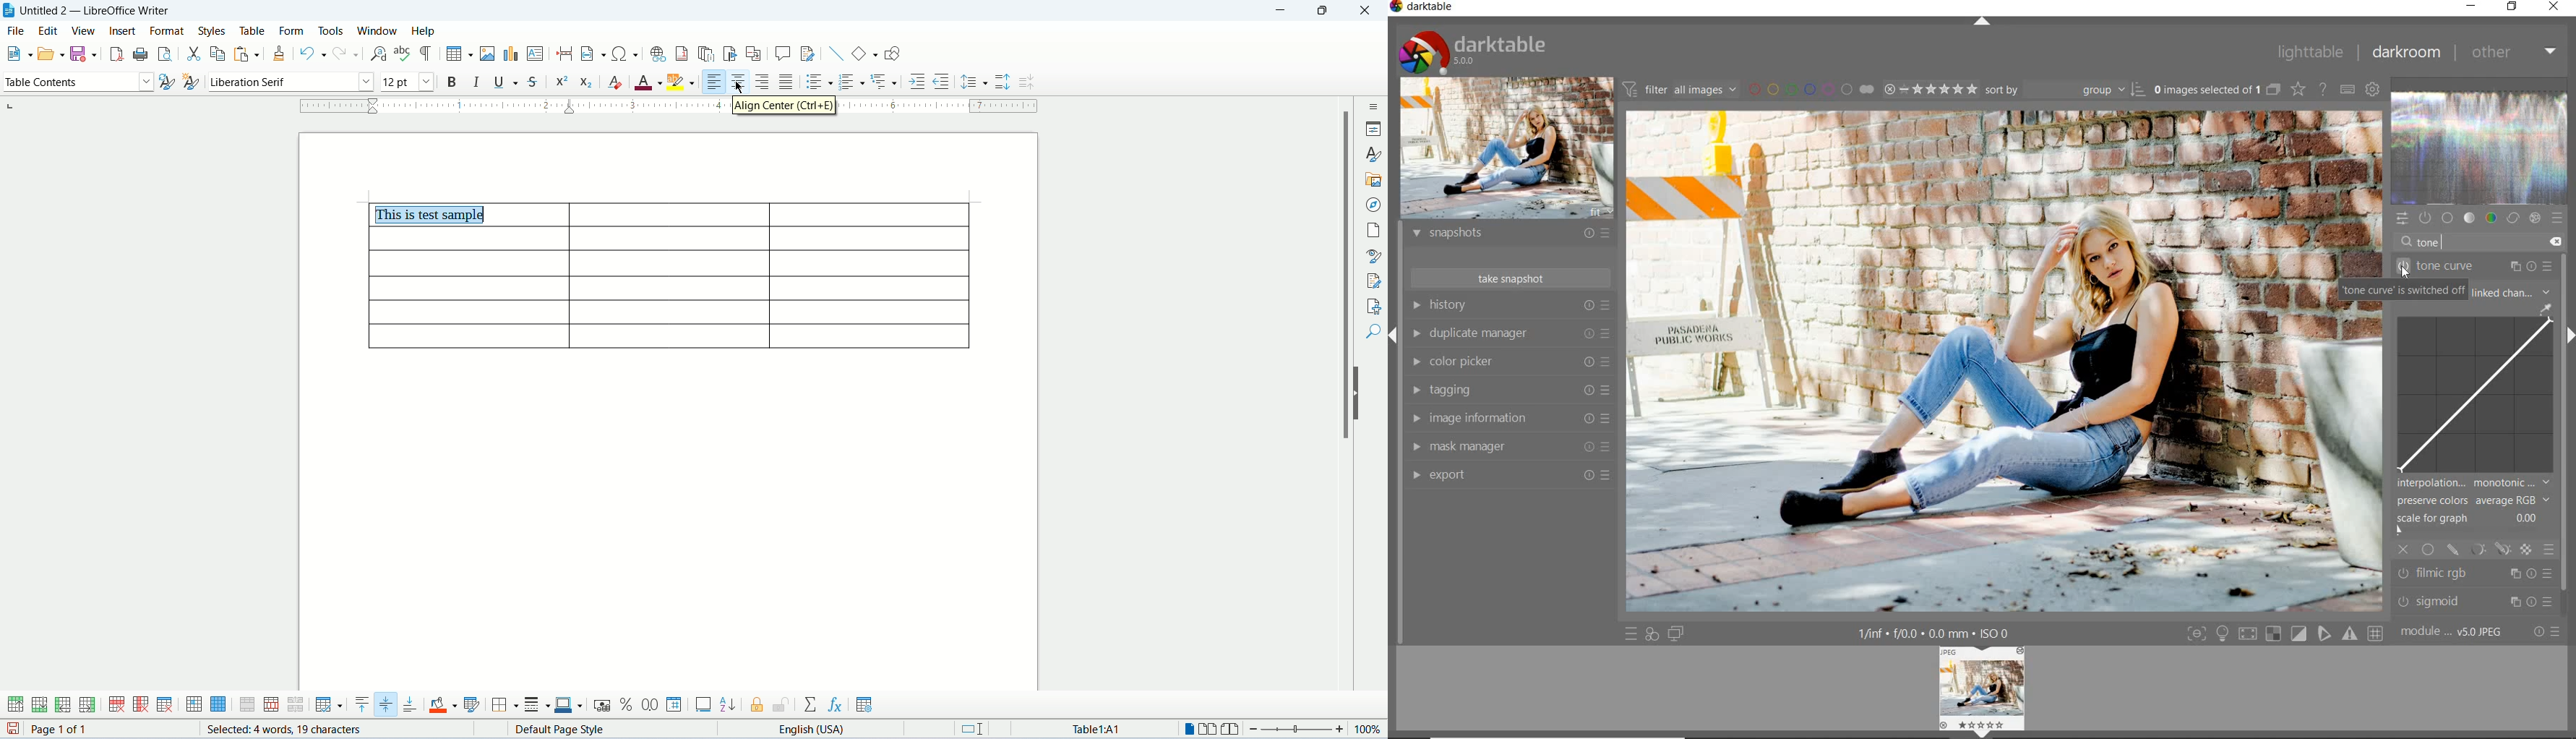  What do you see at coordinates (445, 704) in the screenshot?
I see `cell background color` at bounding box center [445, 704].